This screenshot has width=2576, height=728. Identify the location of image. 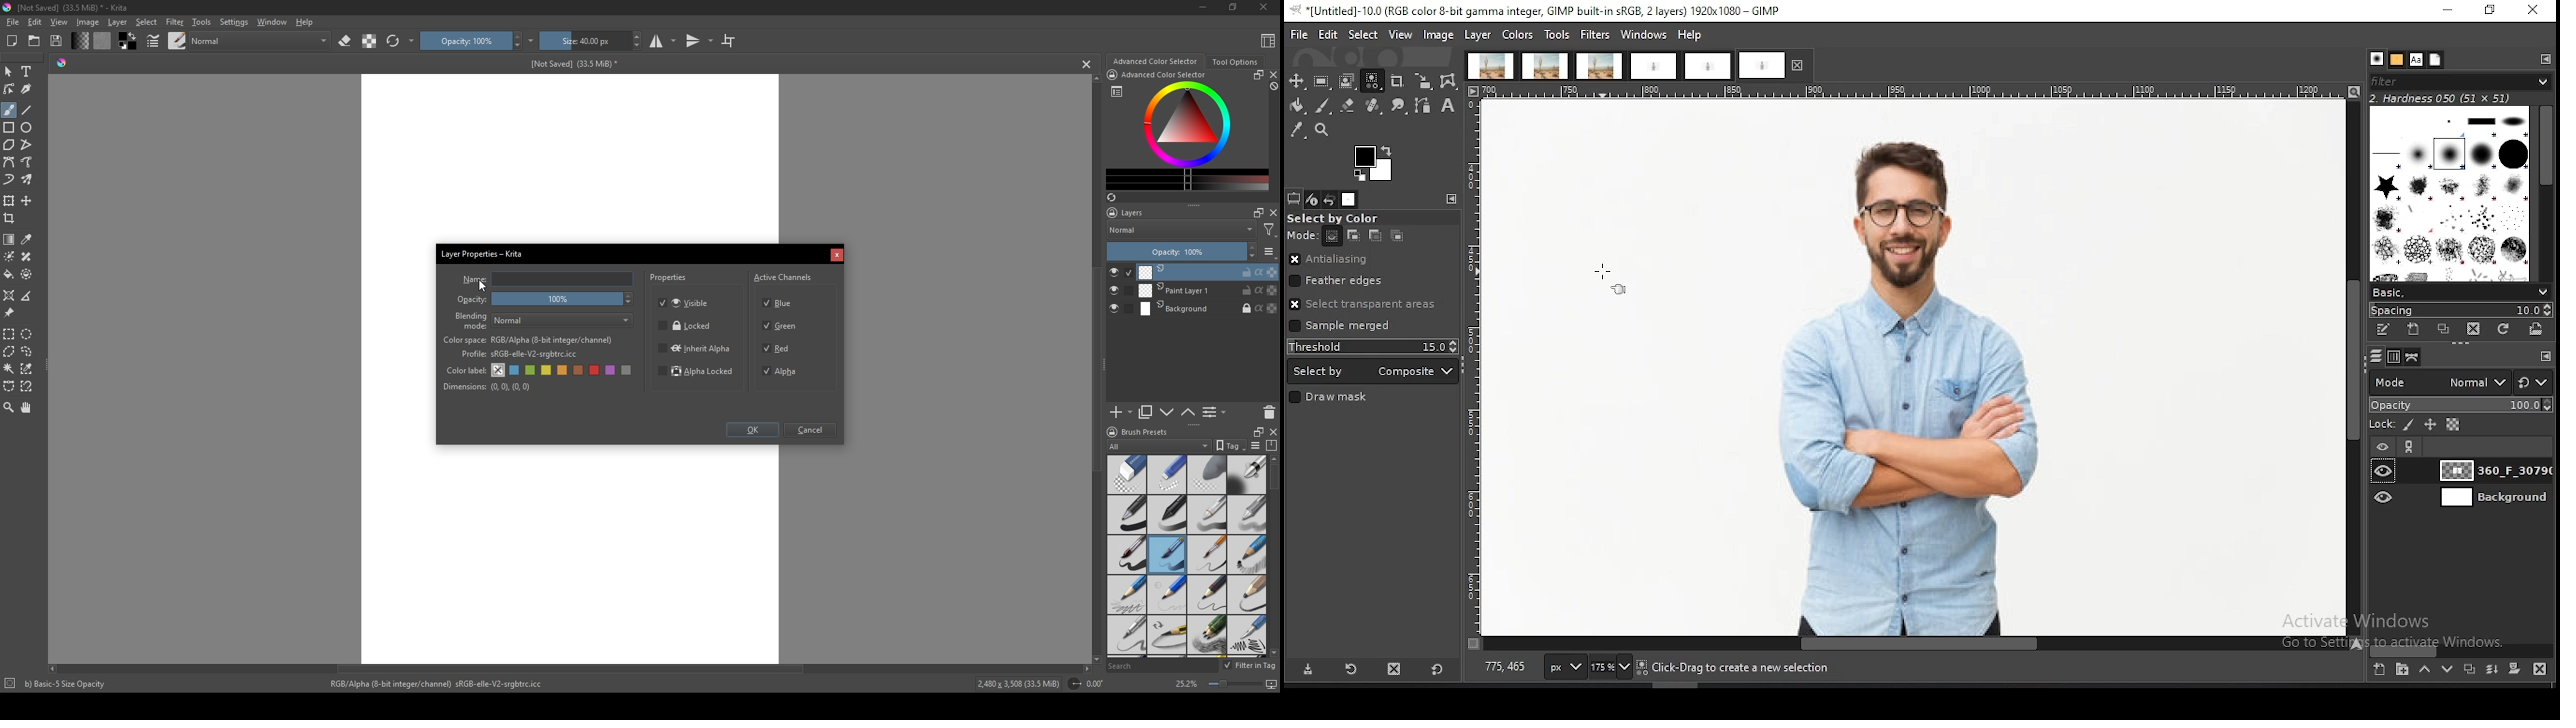
(1860, 369).